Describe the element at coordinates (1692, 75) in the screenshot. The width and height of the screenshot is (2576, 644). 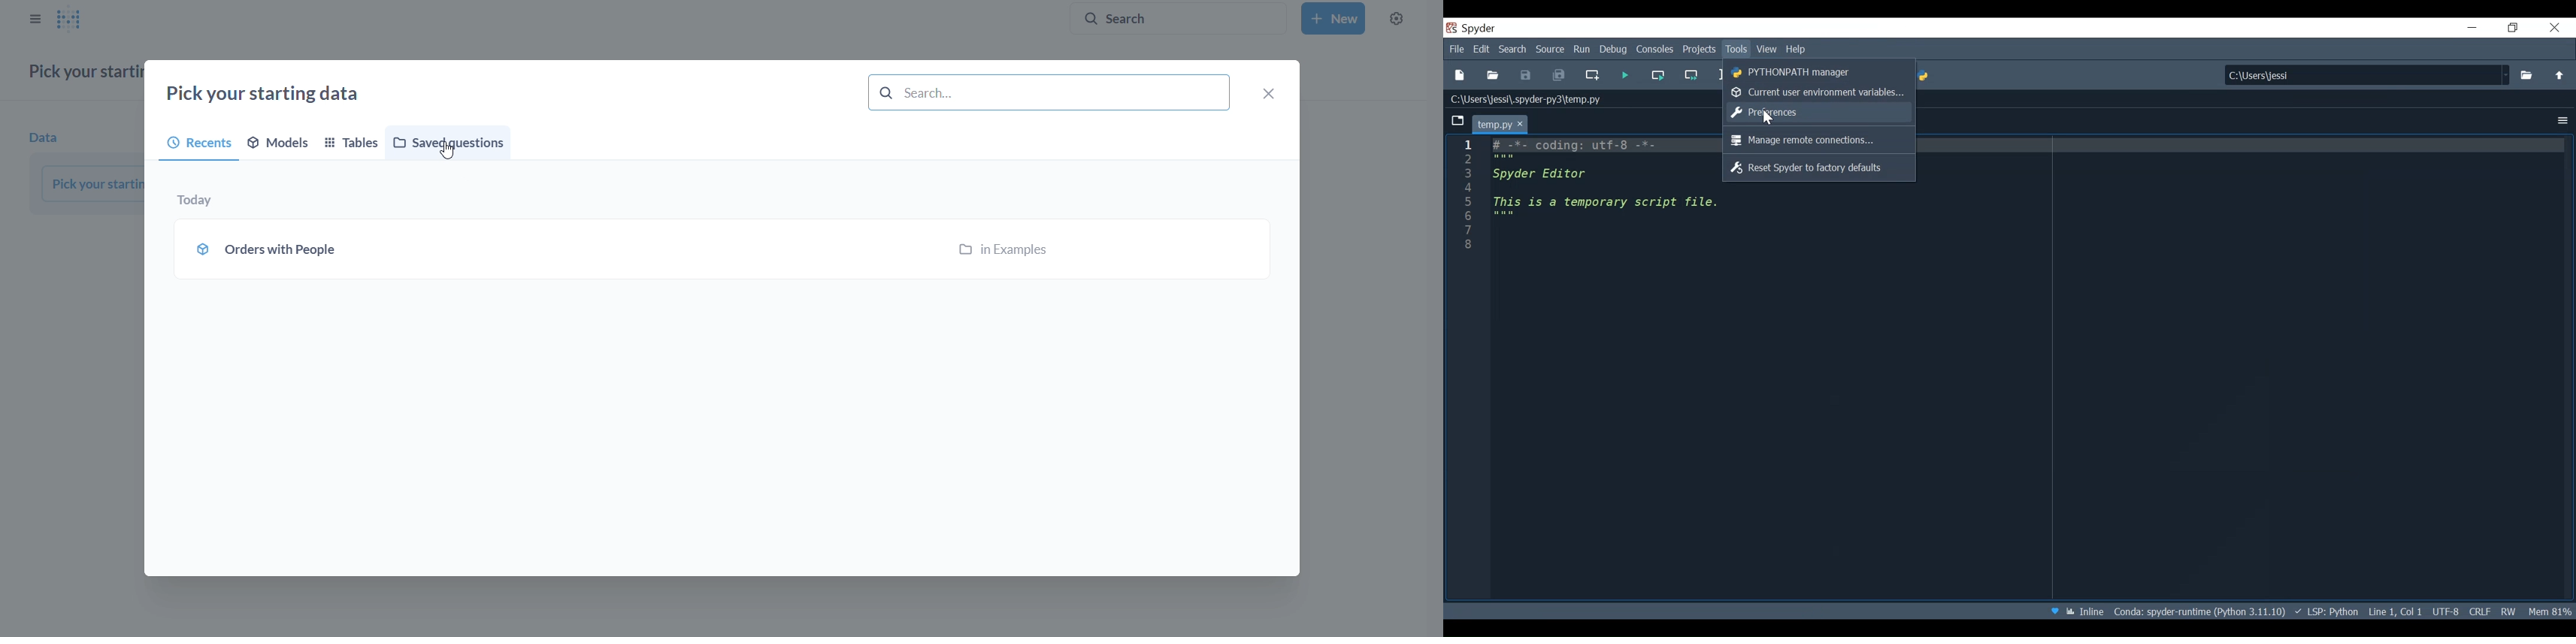
I see `Run current cell and go to the next one` at that location.